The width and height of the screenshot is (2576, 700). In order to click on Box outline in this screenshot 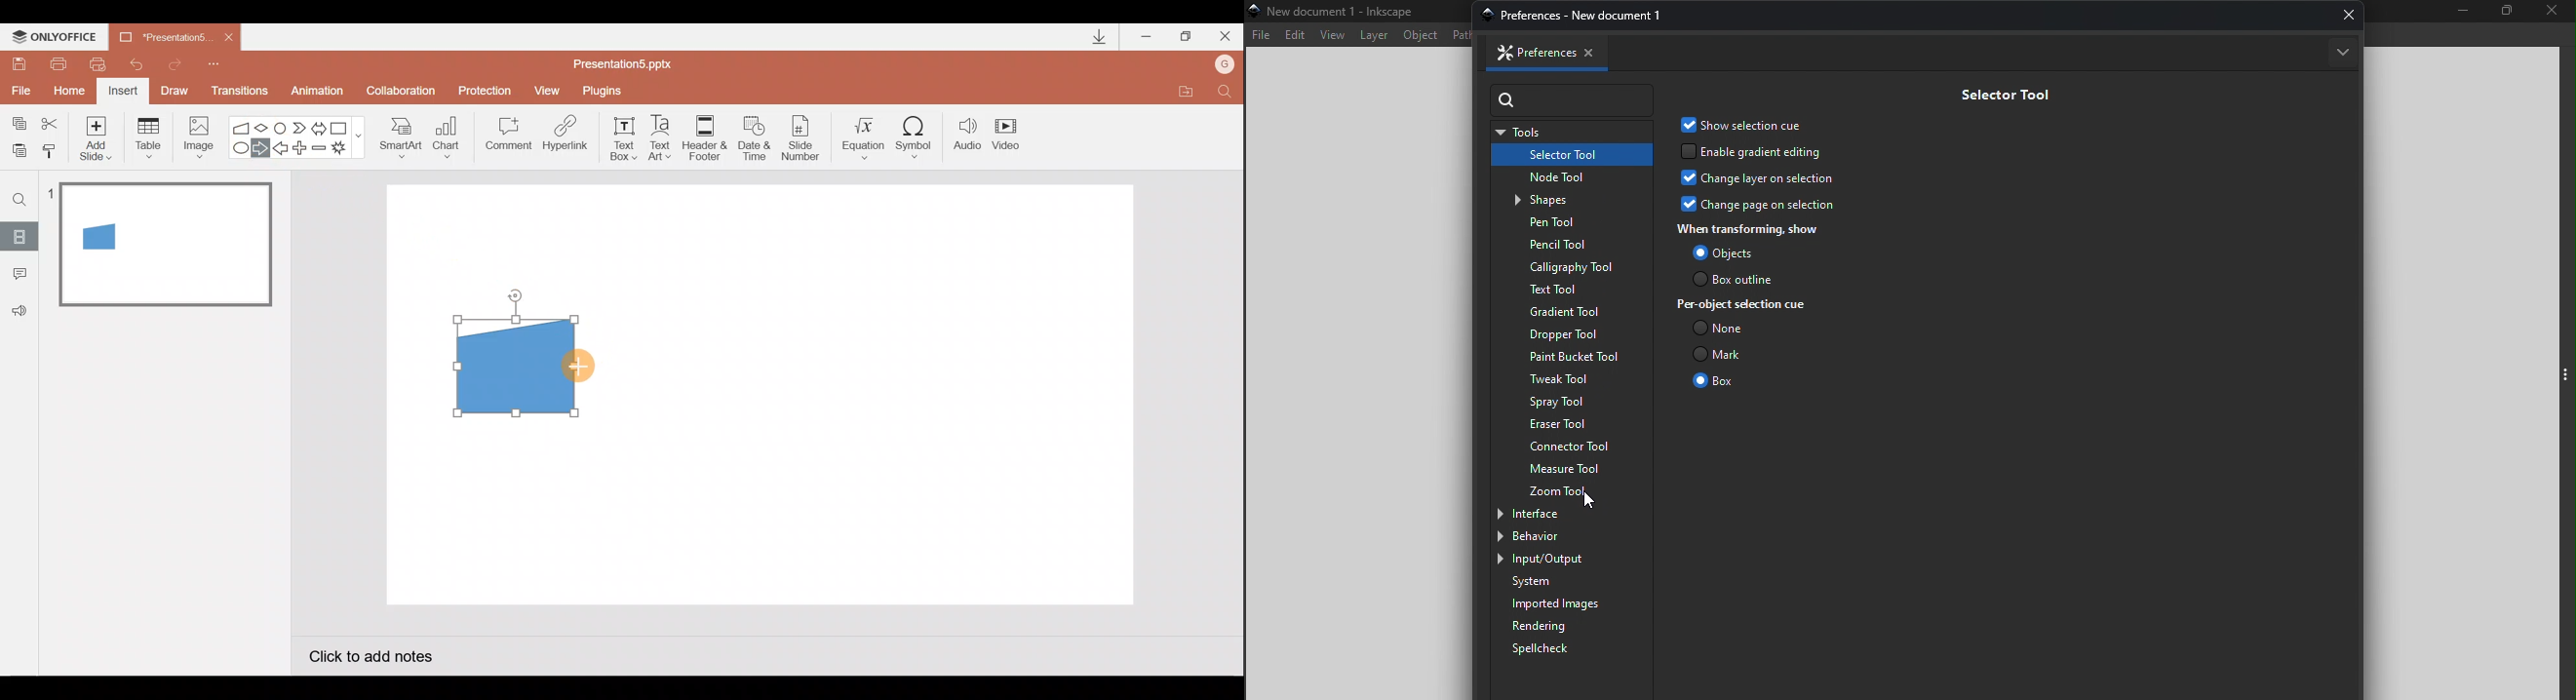, I will do `click(1734, 278)`.